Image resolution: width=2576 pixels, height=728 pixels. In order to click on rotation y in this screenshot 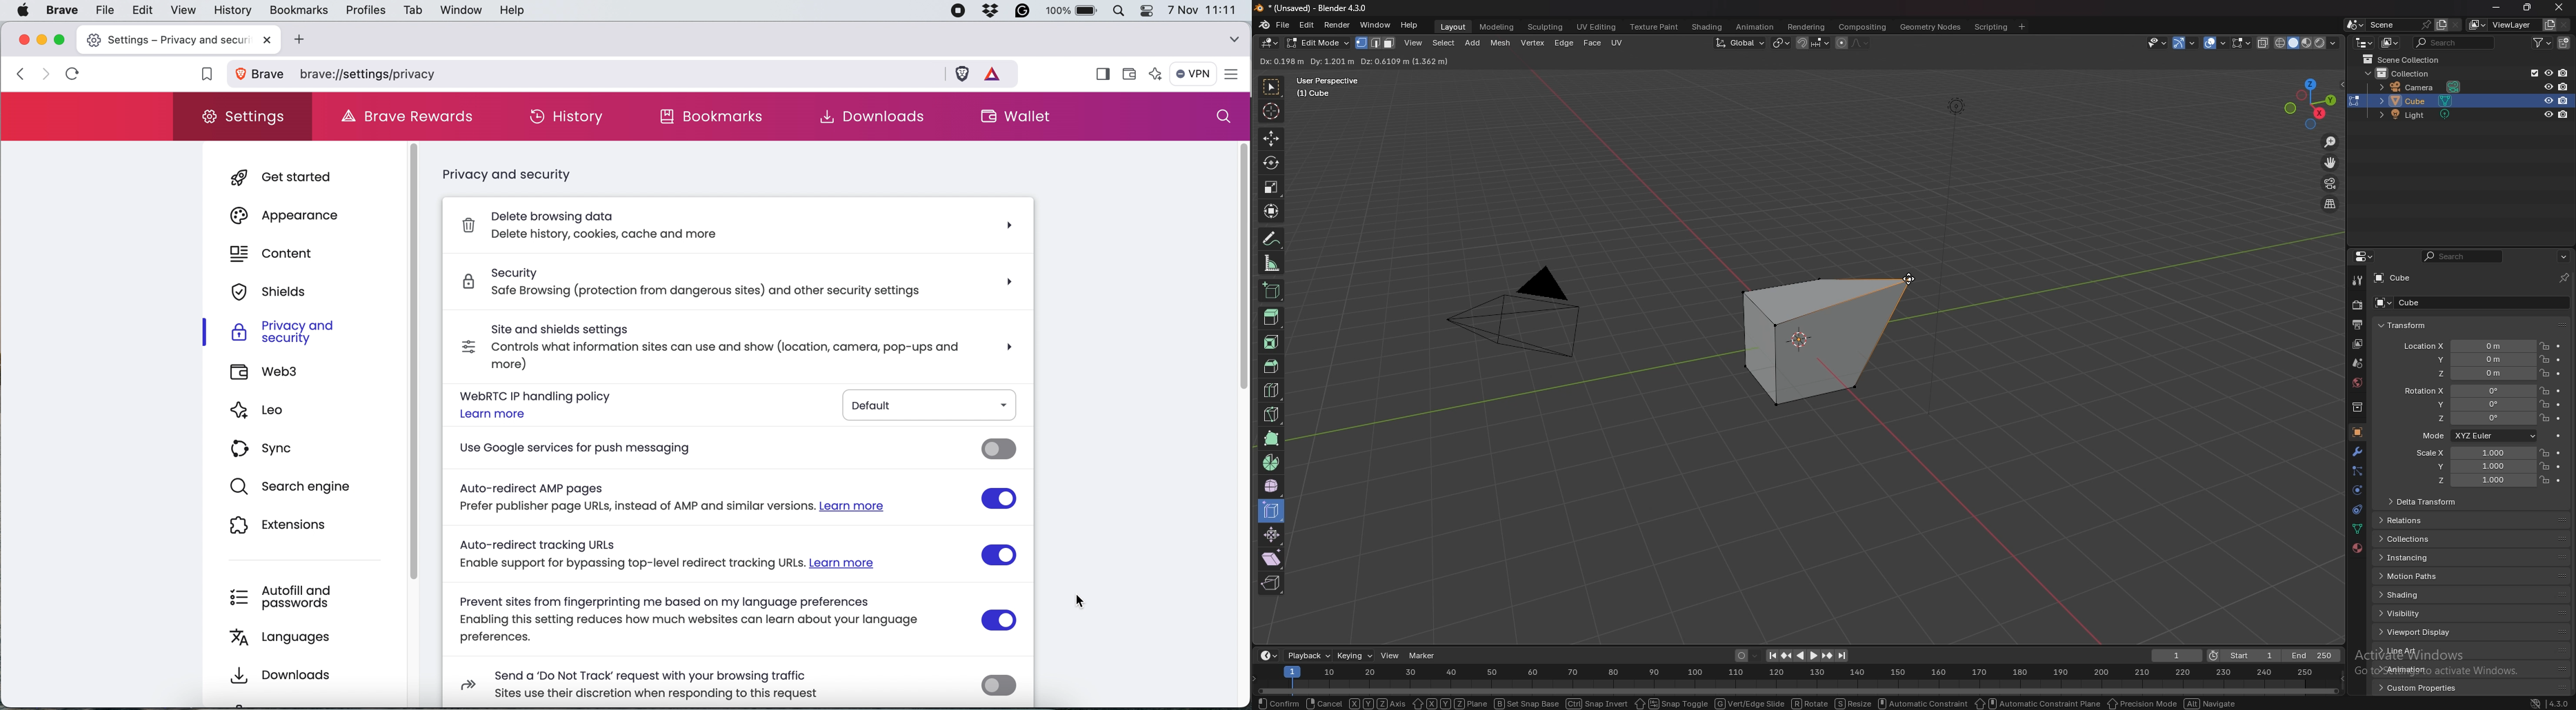, I will do `click(2471, 405)`.